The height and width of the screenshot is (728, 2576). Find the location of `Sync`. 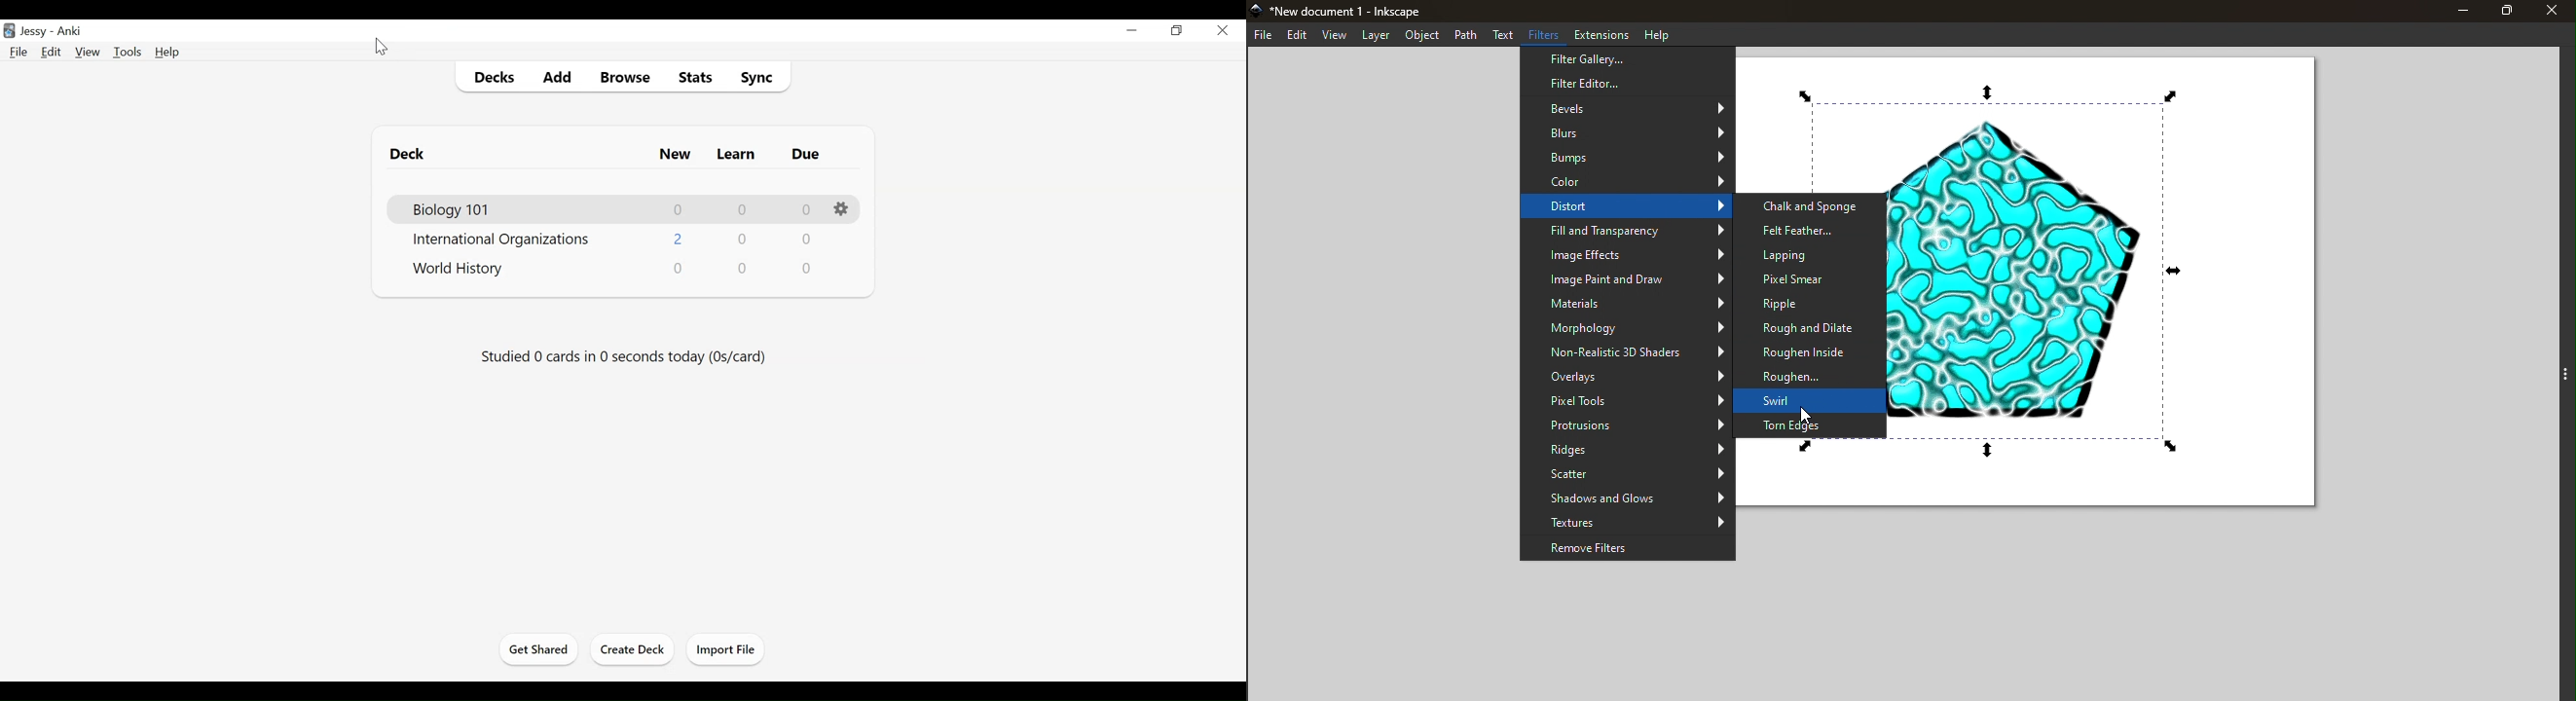

Sync is located at coordinates (754, 75).